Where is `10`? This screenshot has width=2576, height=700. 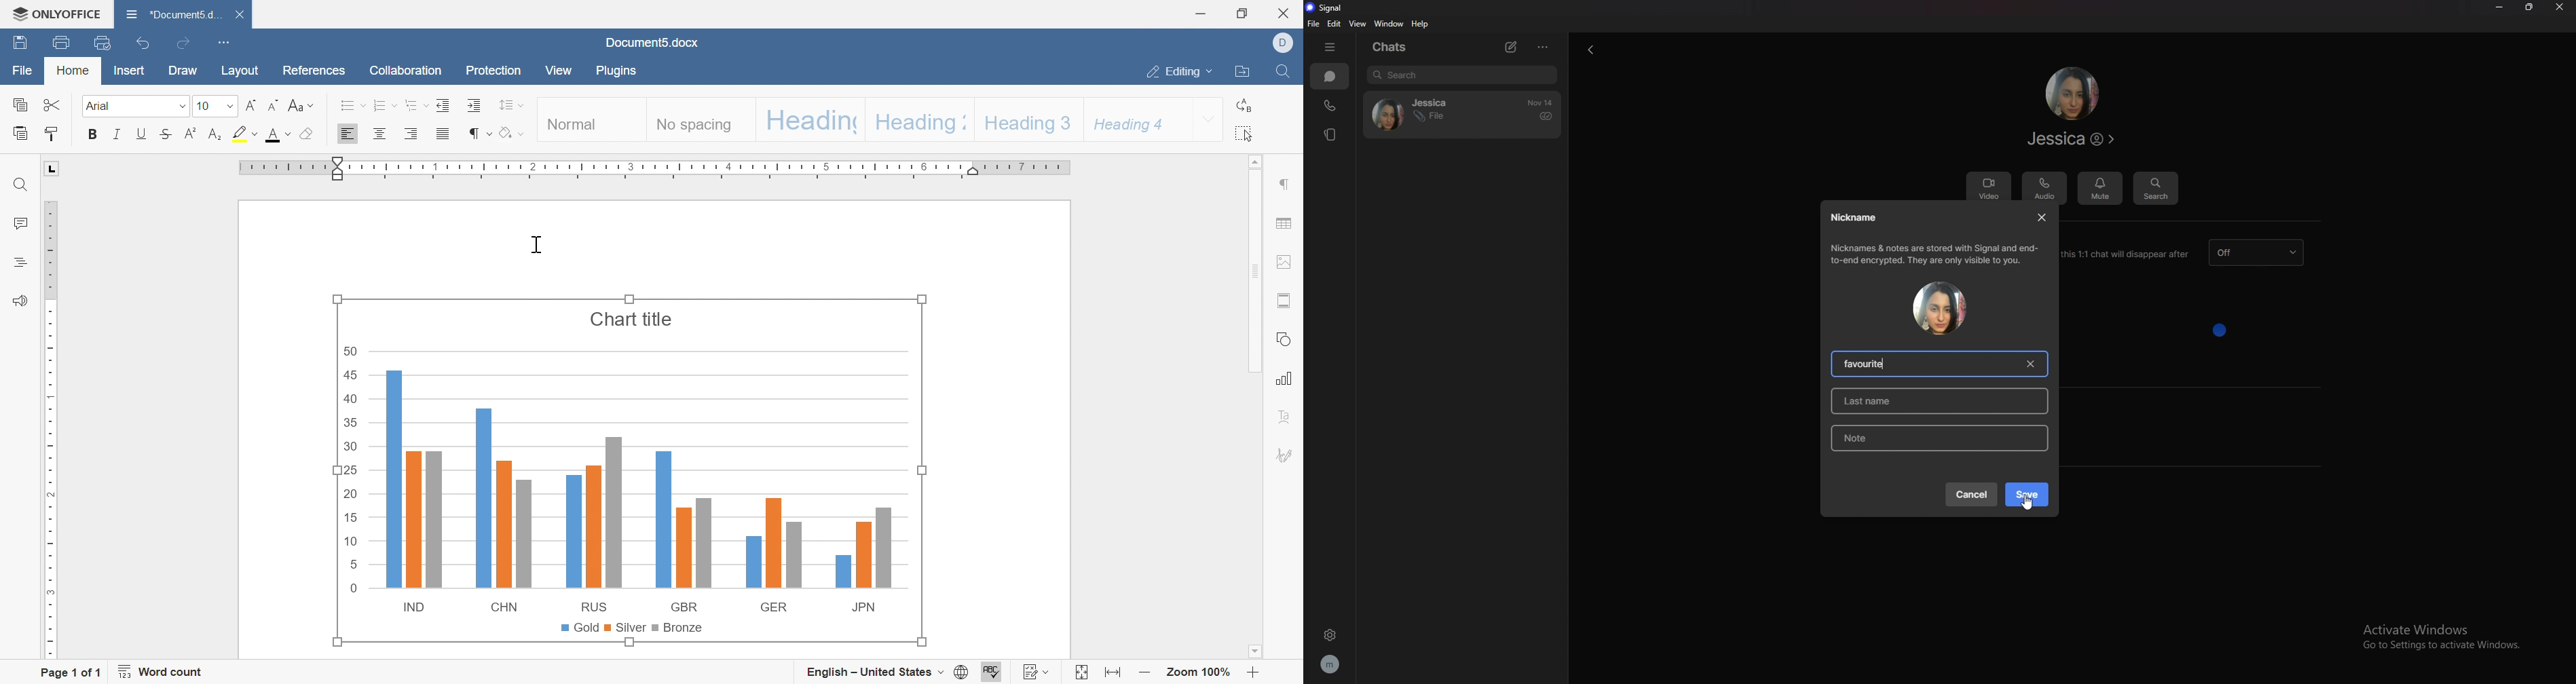 10 is located at coordinates (204, 106).